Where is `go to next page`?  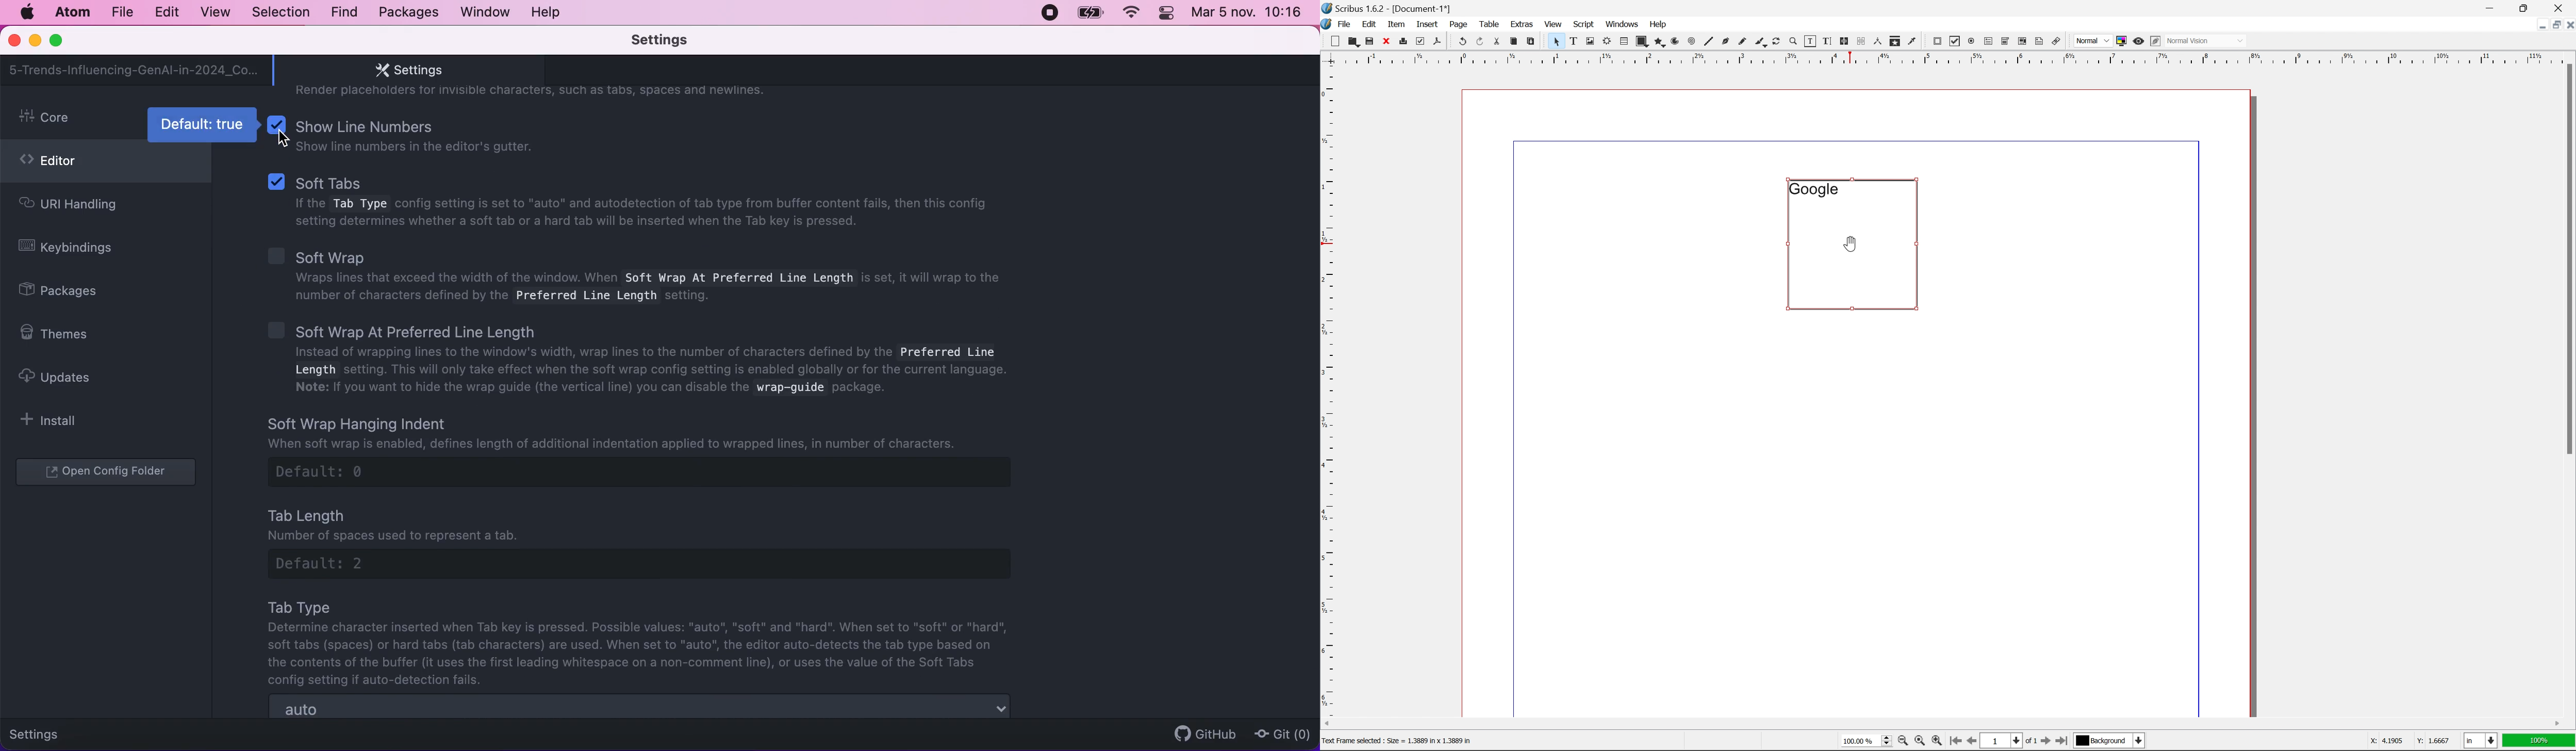
go to next page is located at coordinates (2043, 742).